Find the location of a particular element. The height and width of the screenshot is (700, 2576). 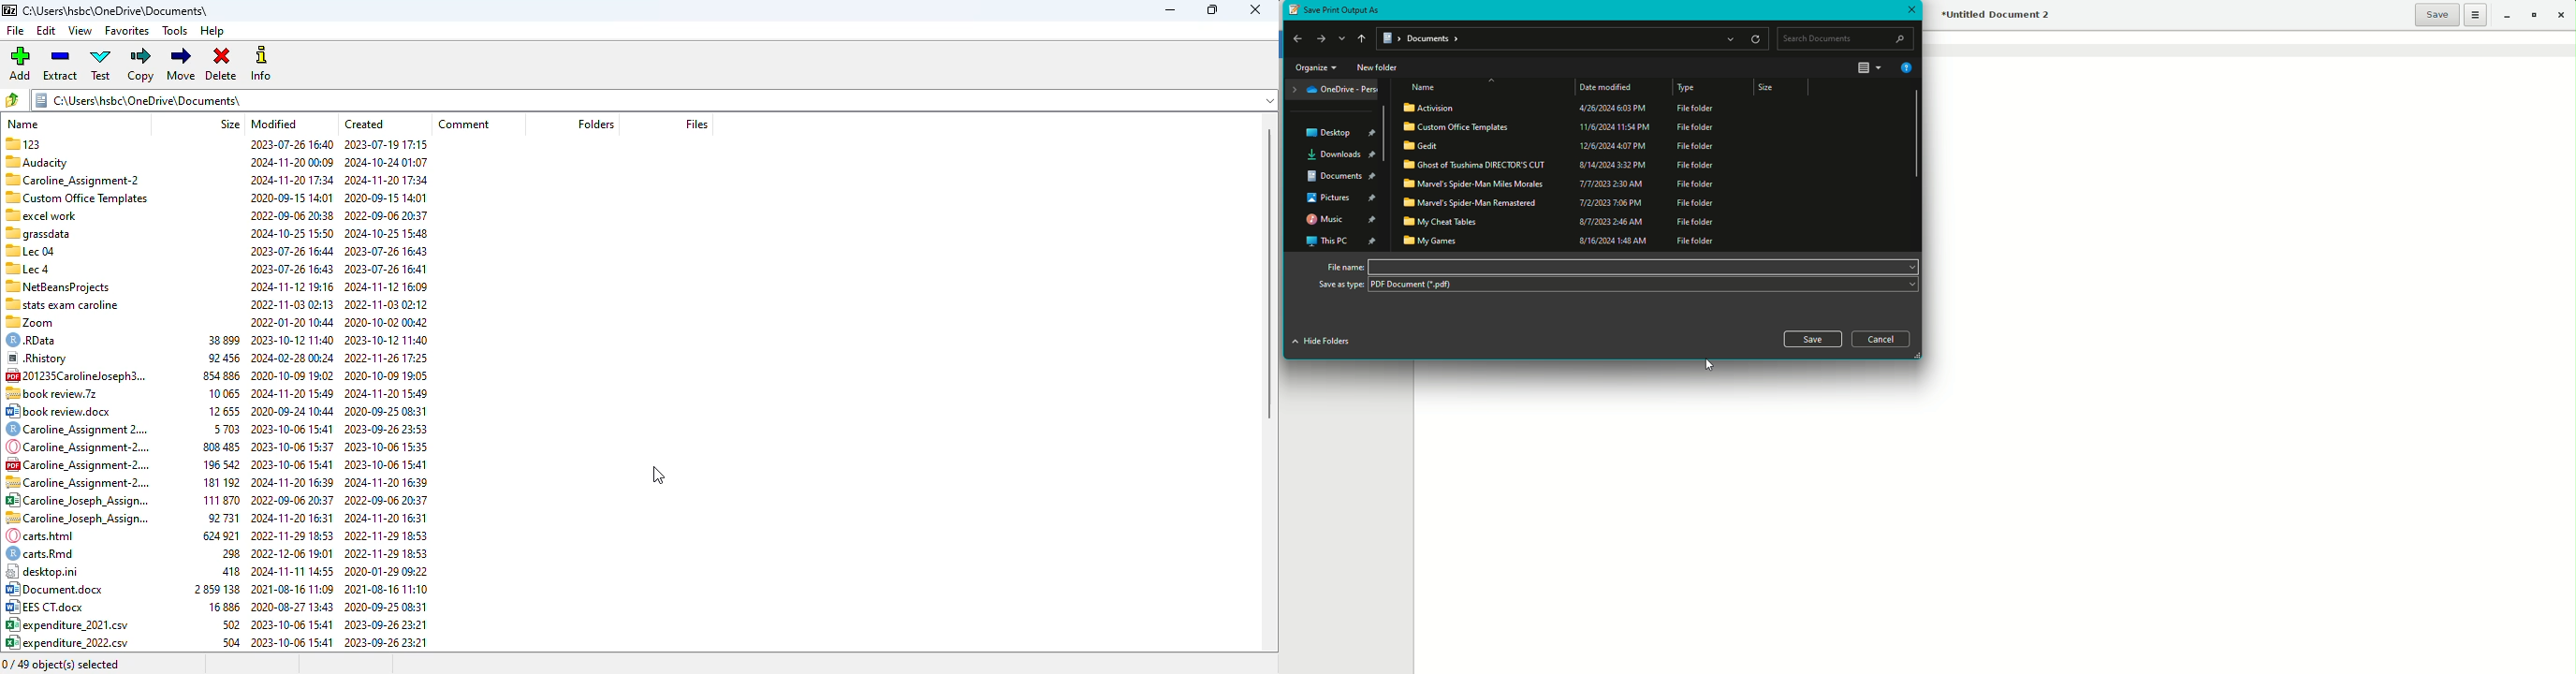

Desktop is located at coordinates (1344, 131).